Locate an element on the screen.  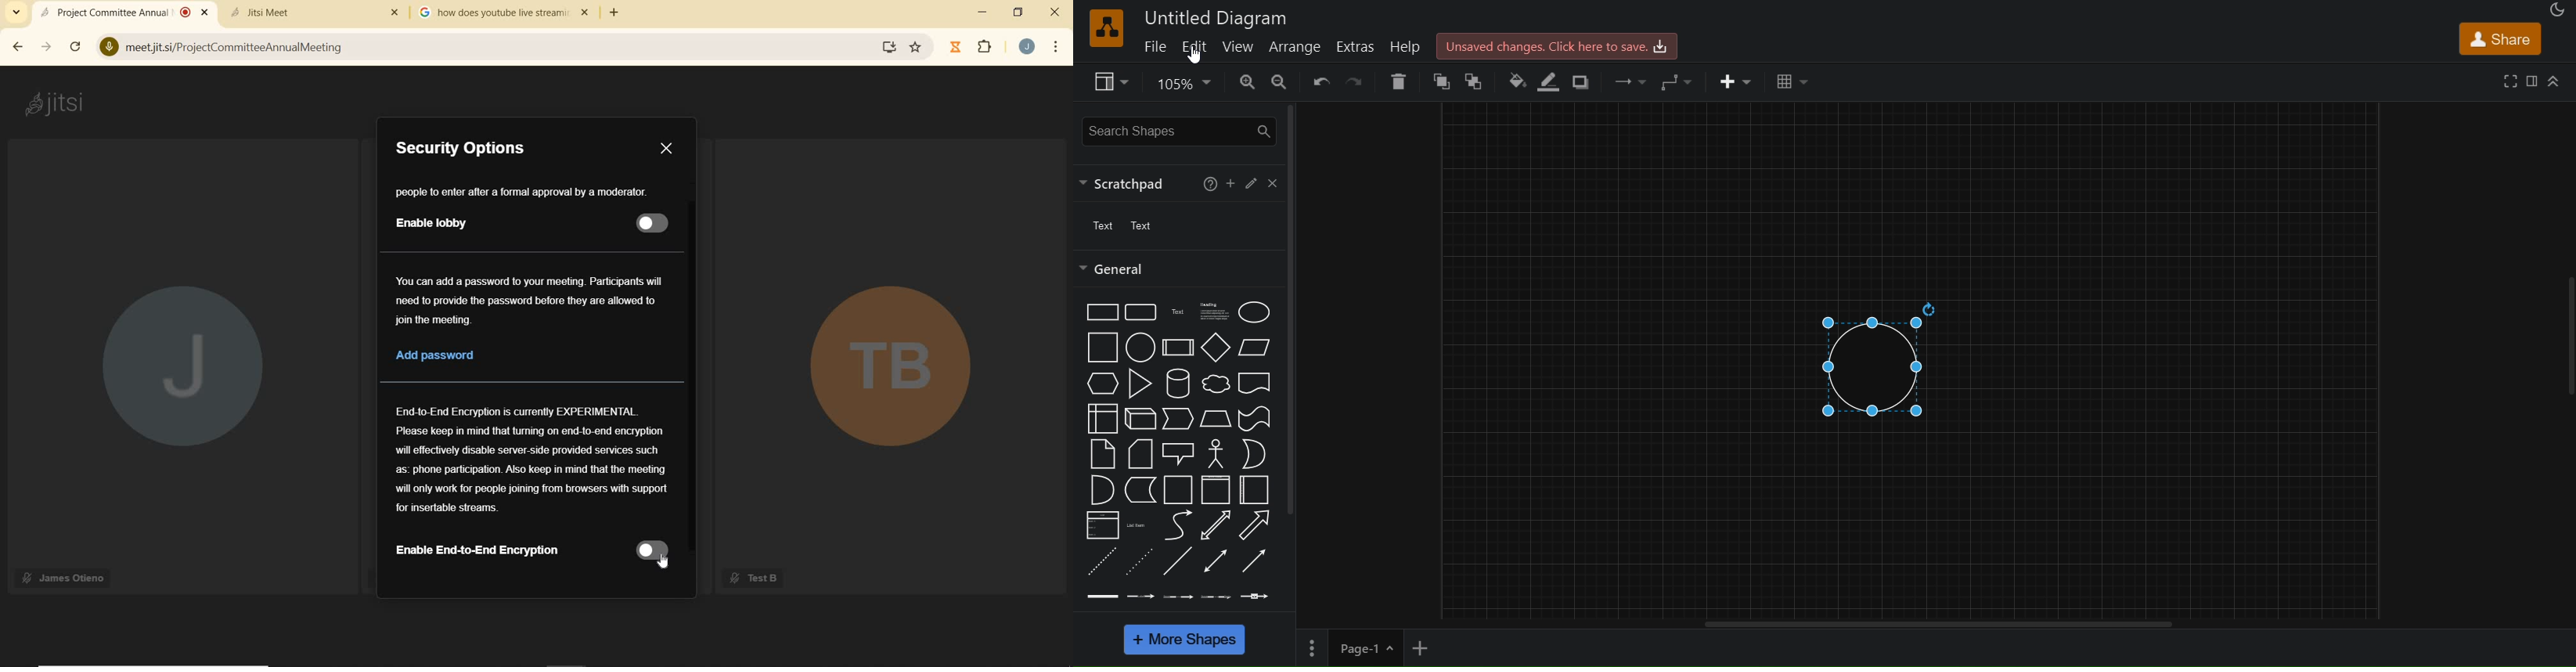
Enable lobby is located at coordinates (433, 222).